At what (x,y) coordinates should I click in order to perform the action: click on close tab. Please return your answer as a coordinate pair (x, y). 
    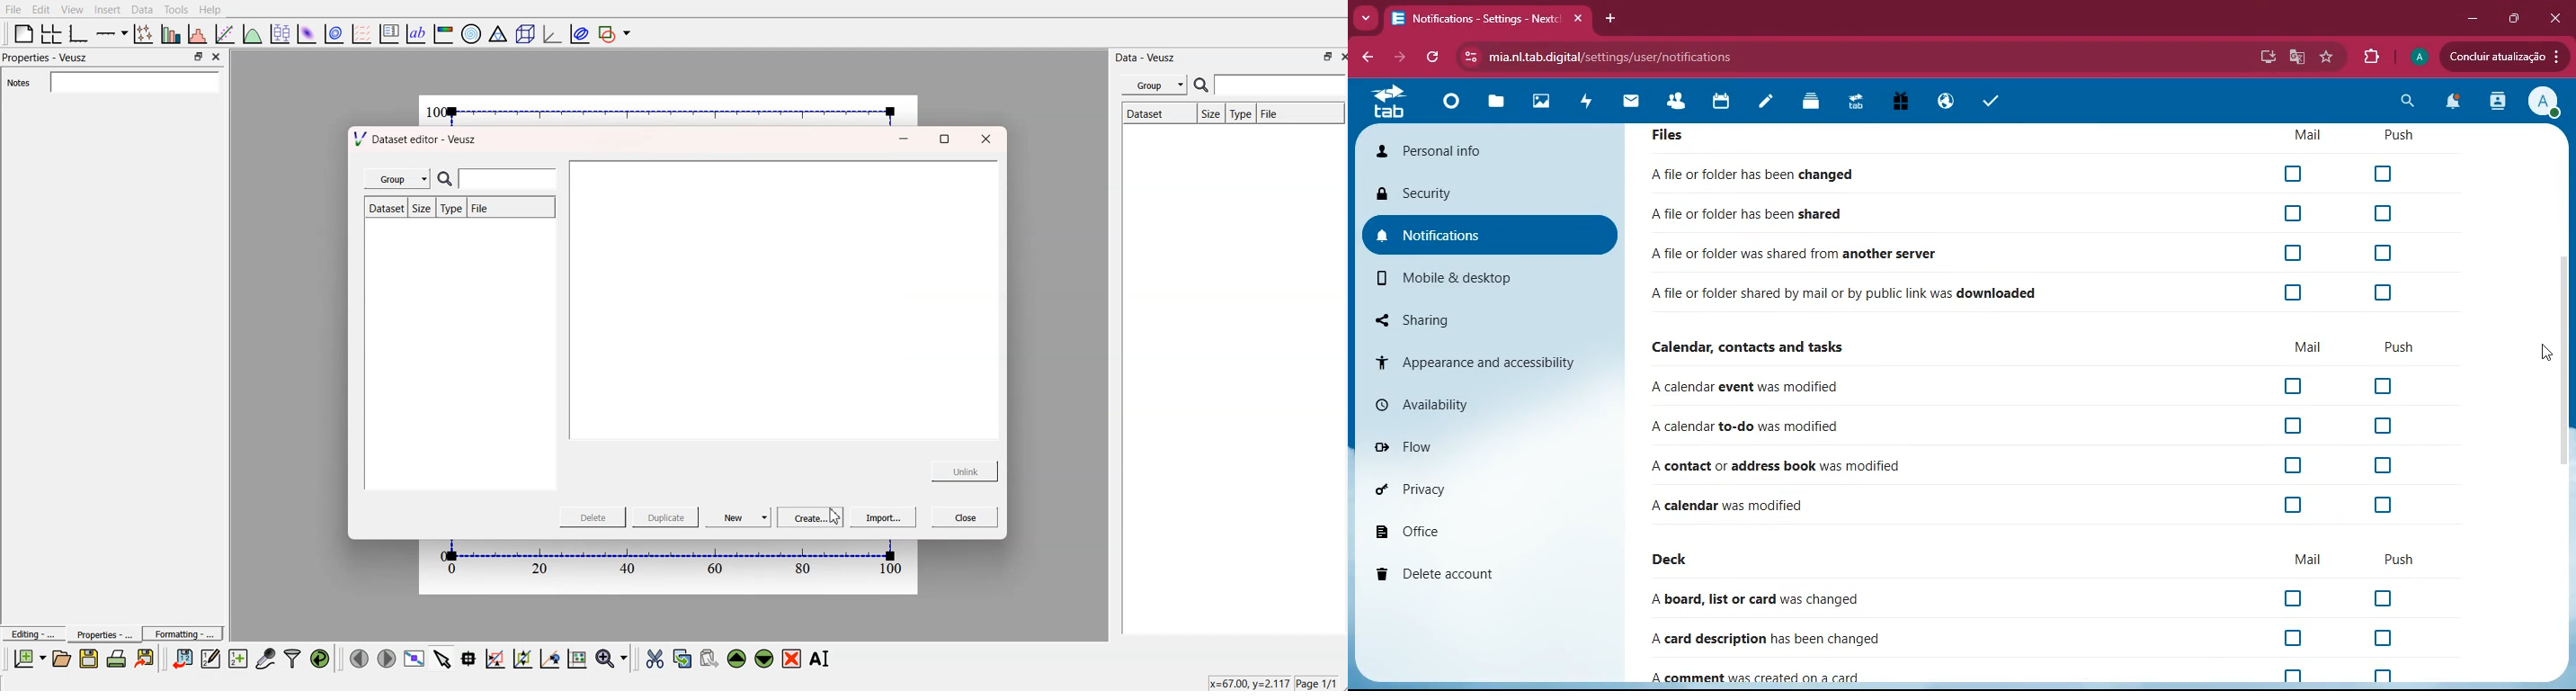
    Looking at the image, I should click on (1580, 18).